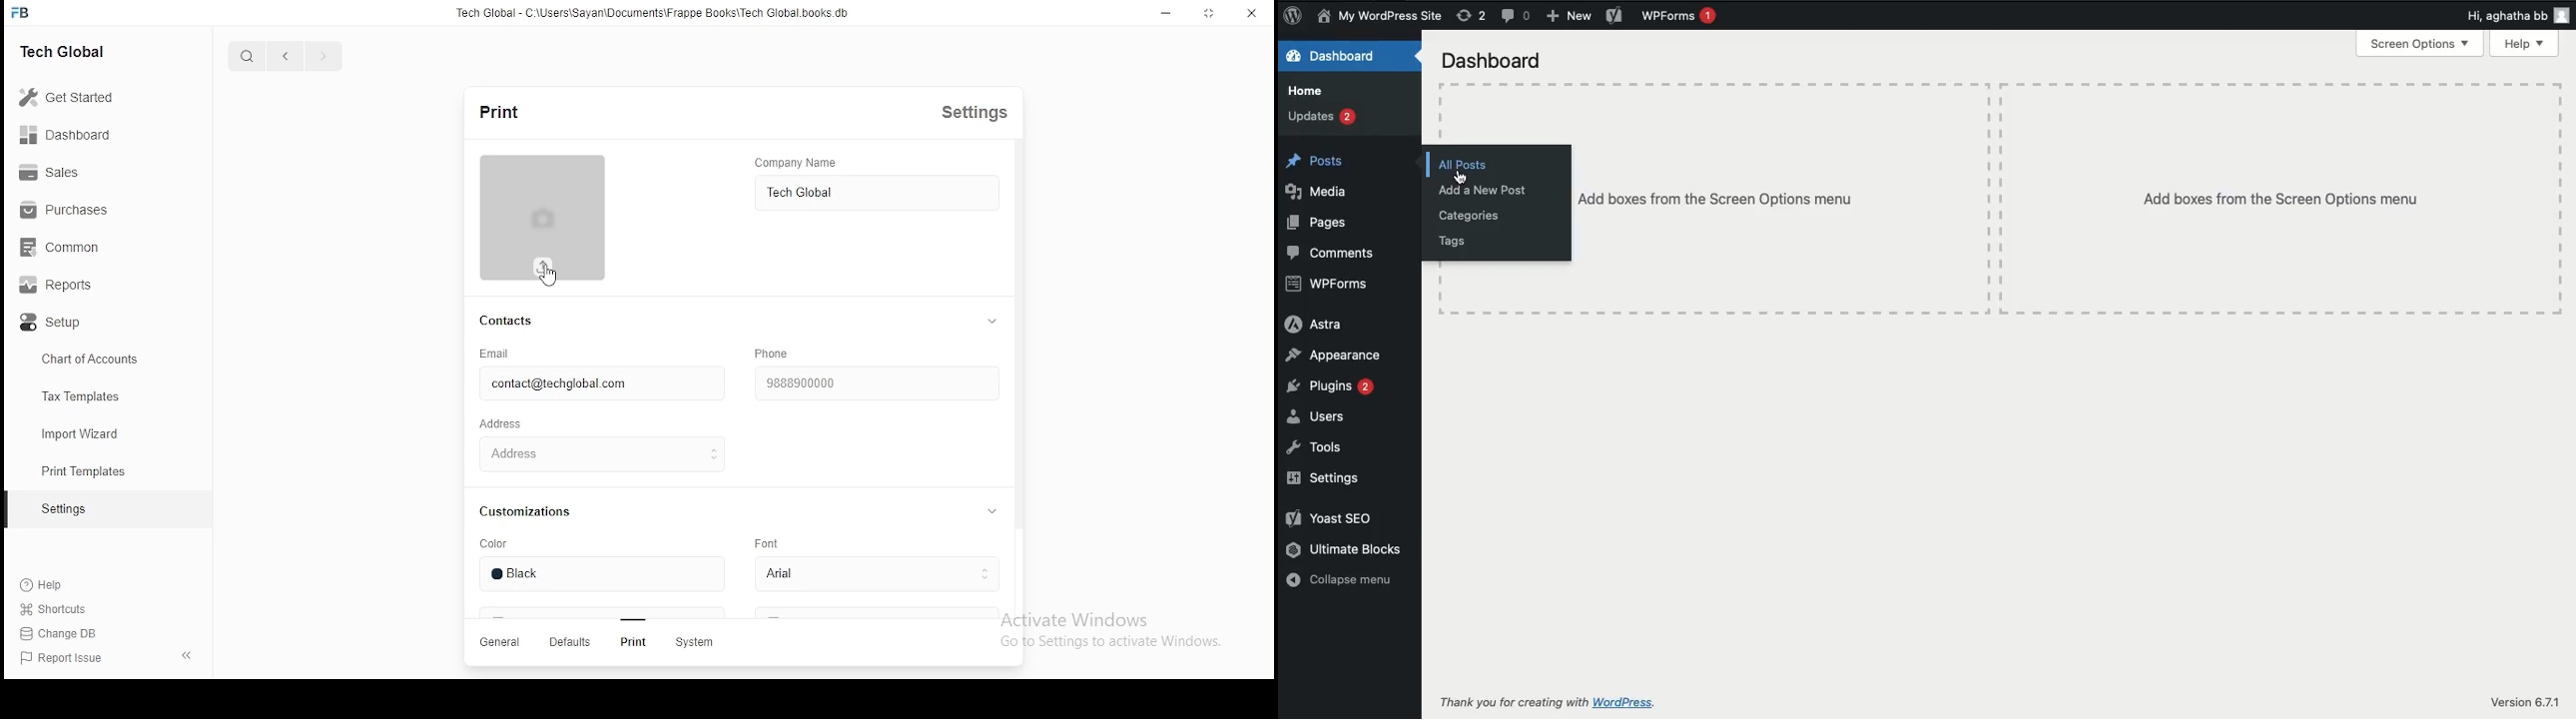  What do you see at coordinates (83, 327) in the screenshot?
I see `setup ` at bounding box center [83, 327].